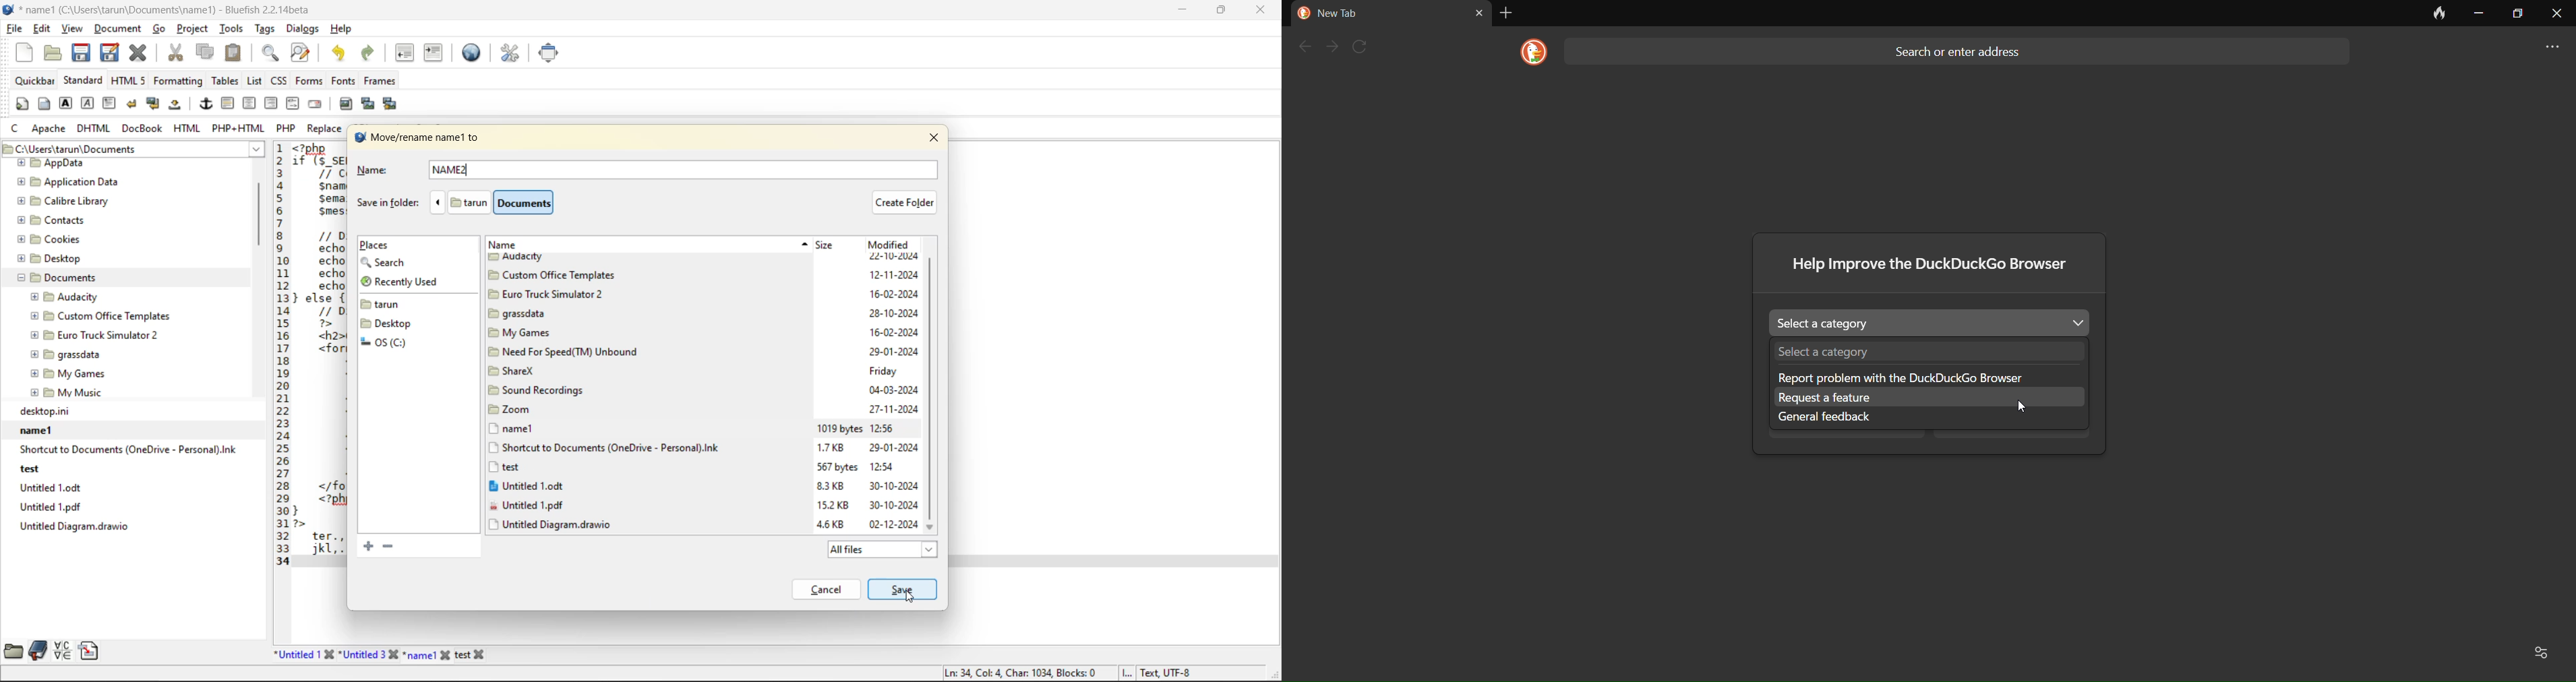 This screenshot has height=700, width=2576. I want to click on dhtml, so click(94, 129).